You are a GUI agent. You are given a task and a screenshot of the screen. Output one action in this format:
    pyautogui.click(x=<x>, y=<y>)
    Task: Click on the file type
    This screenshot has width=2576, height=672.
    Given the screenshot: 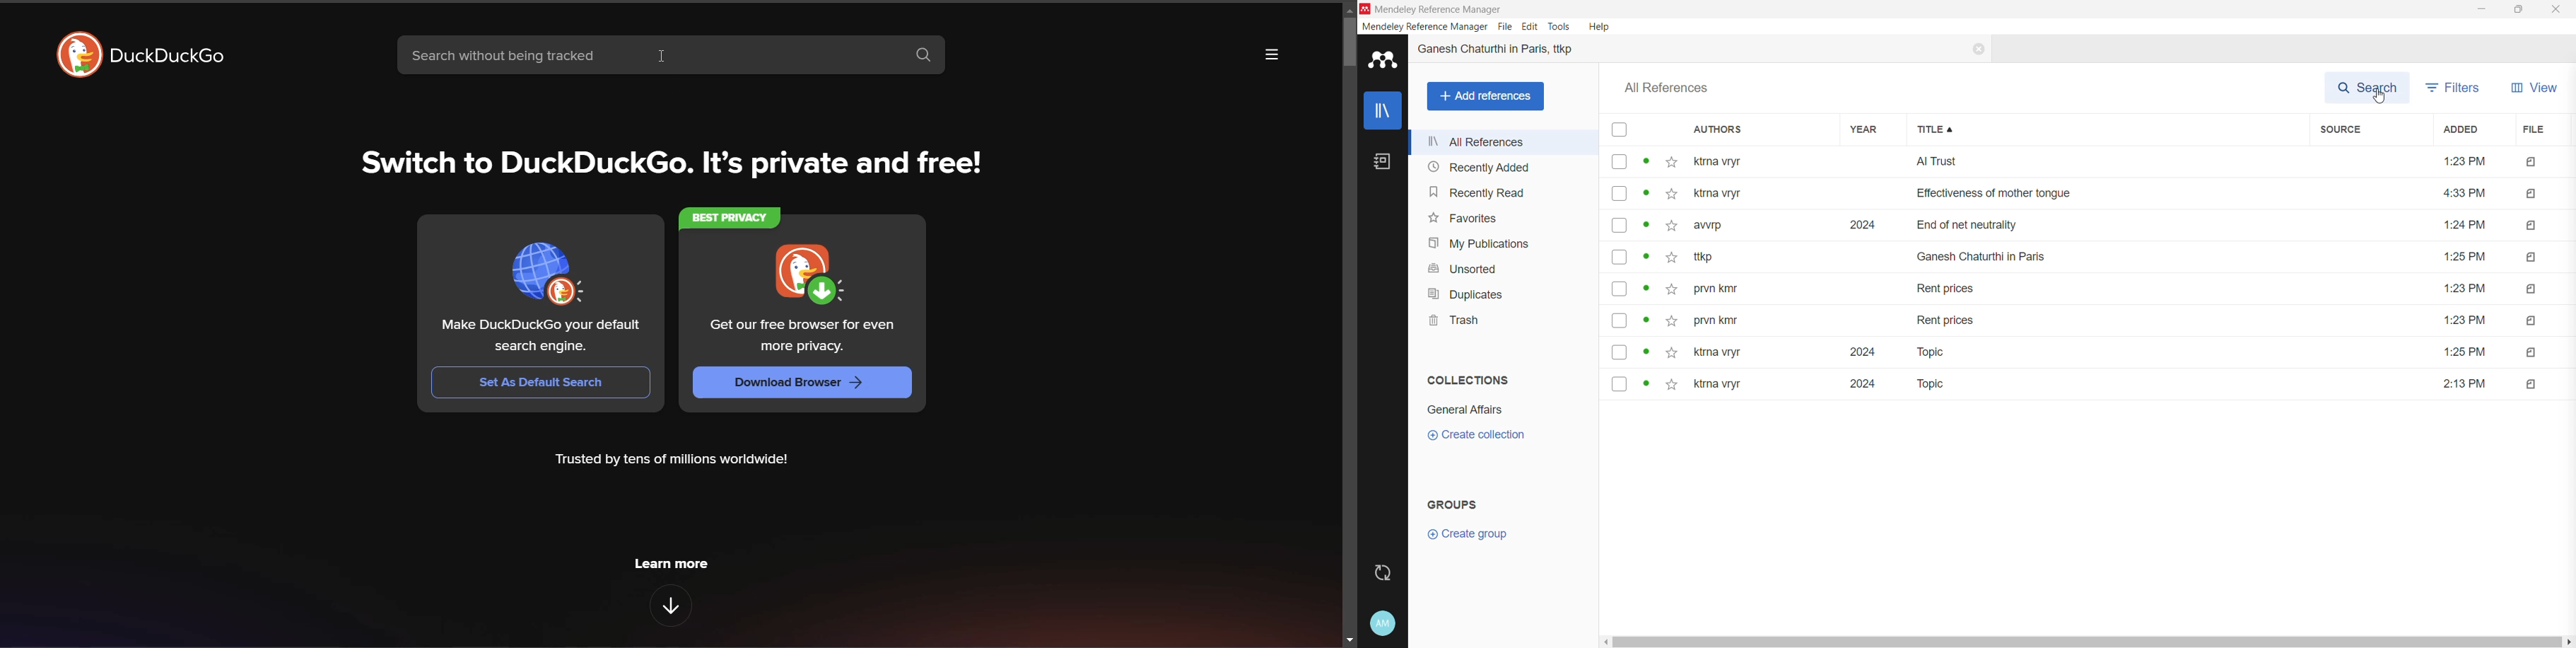 What is the action you would take?
    pyautogui.click(x=2534, y=384)
    